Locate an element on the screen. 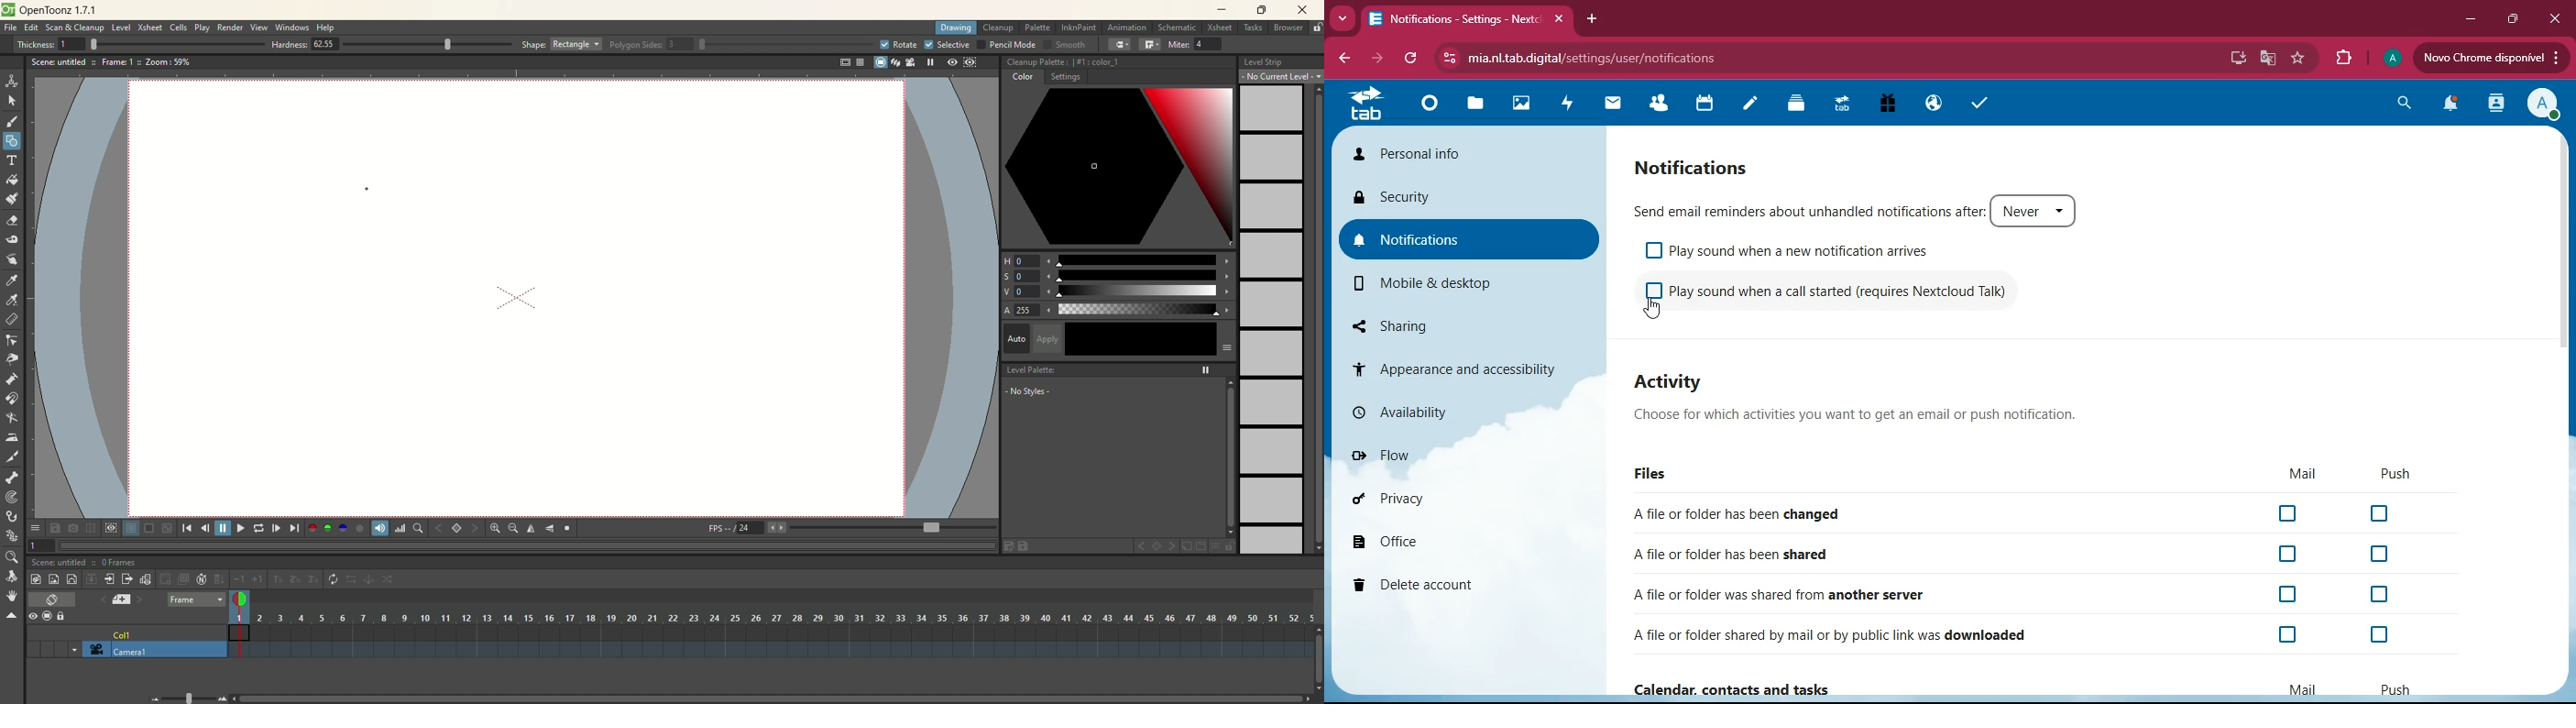  preview is located at coordinates (949, 63).